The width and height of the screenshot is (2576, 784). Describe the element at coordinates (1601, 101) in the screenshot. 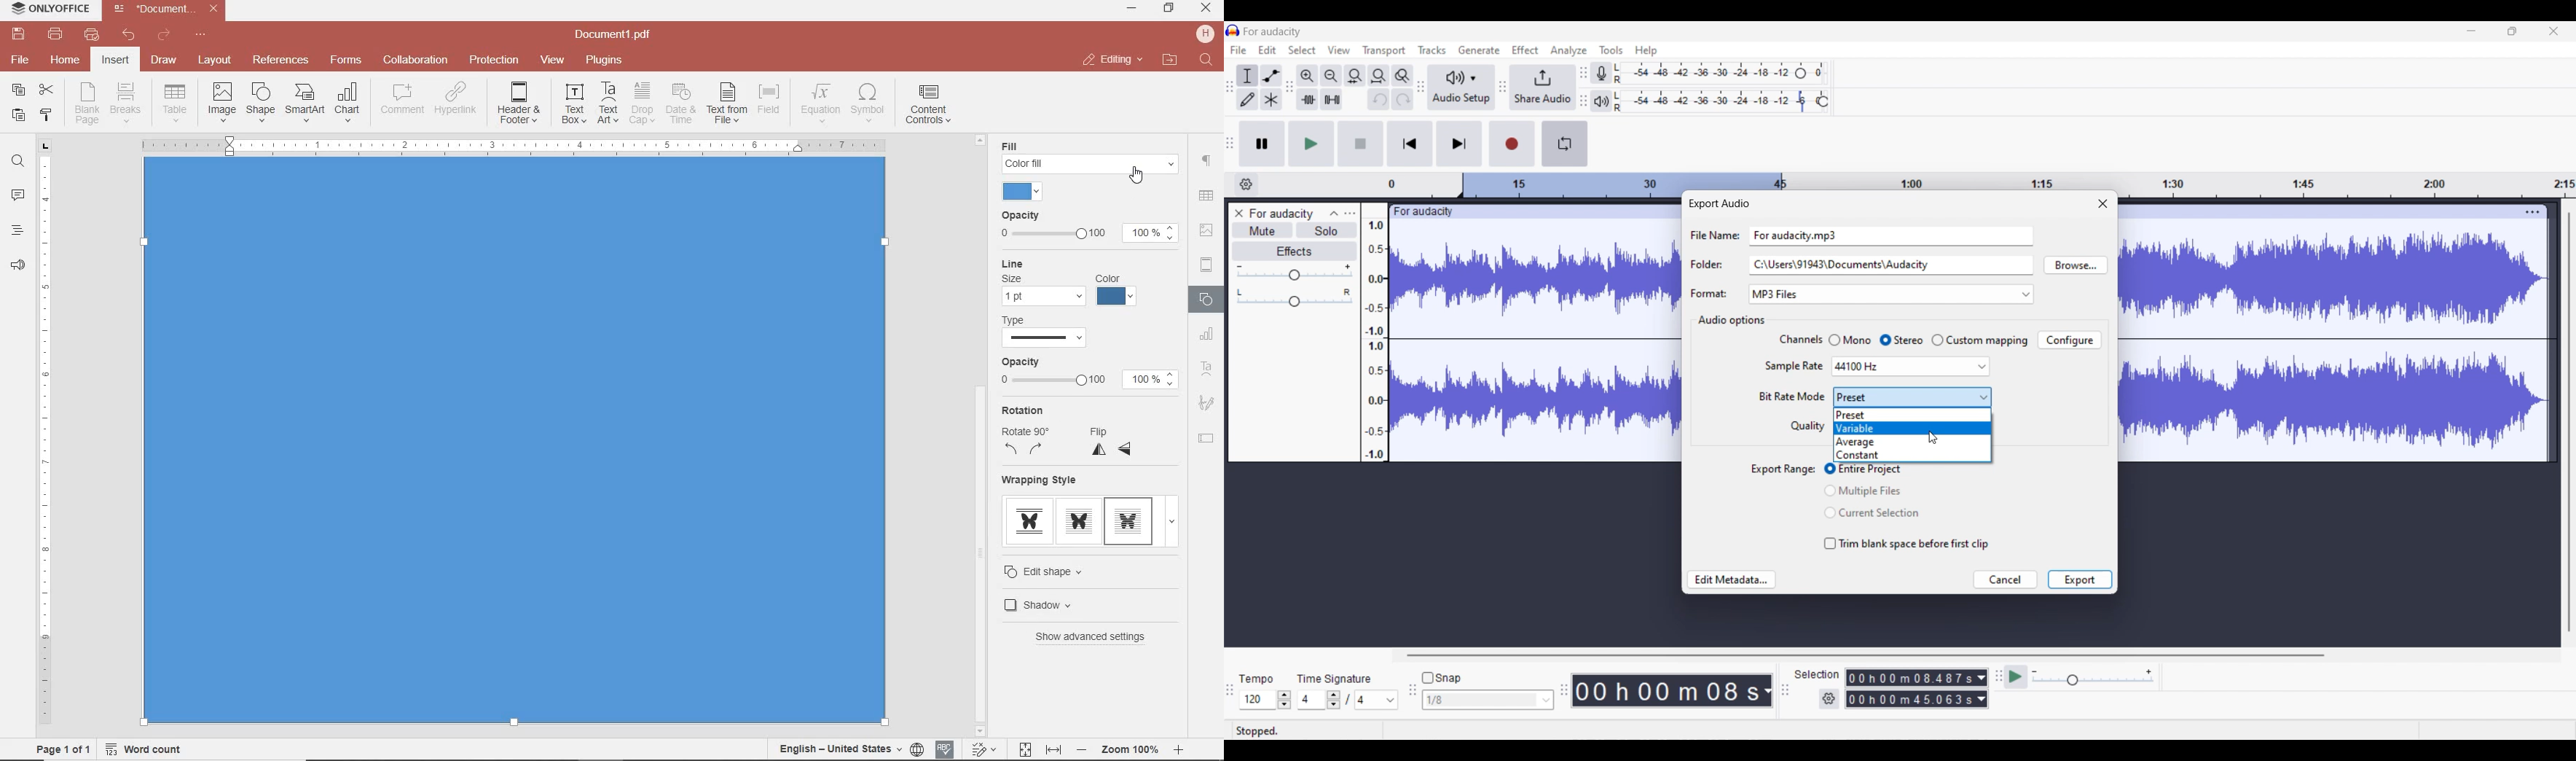

I see `Playback meter` at that location.